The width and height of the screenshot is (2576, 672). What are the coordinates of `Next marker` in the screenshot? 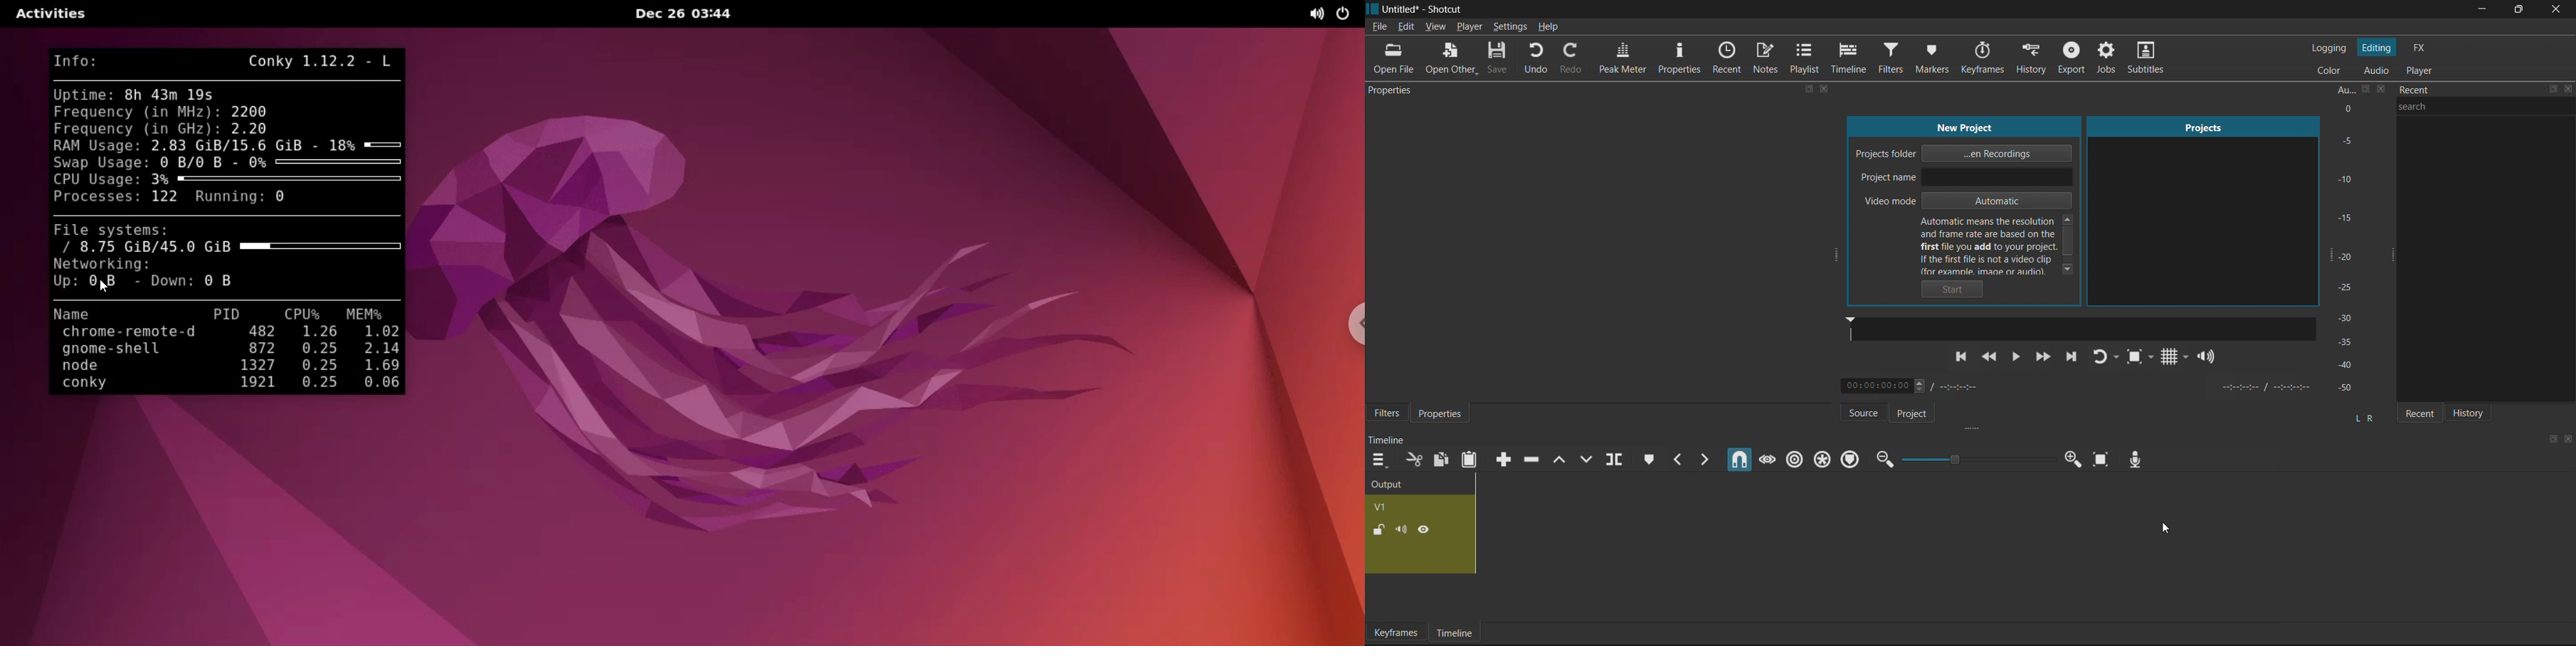 It's located at (1705, 458).